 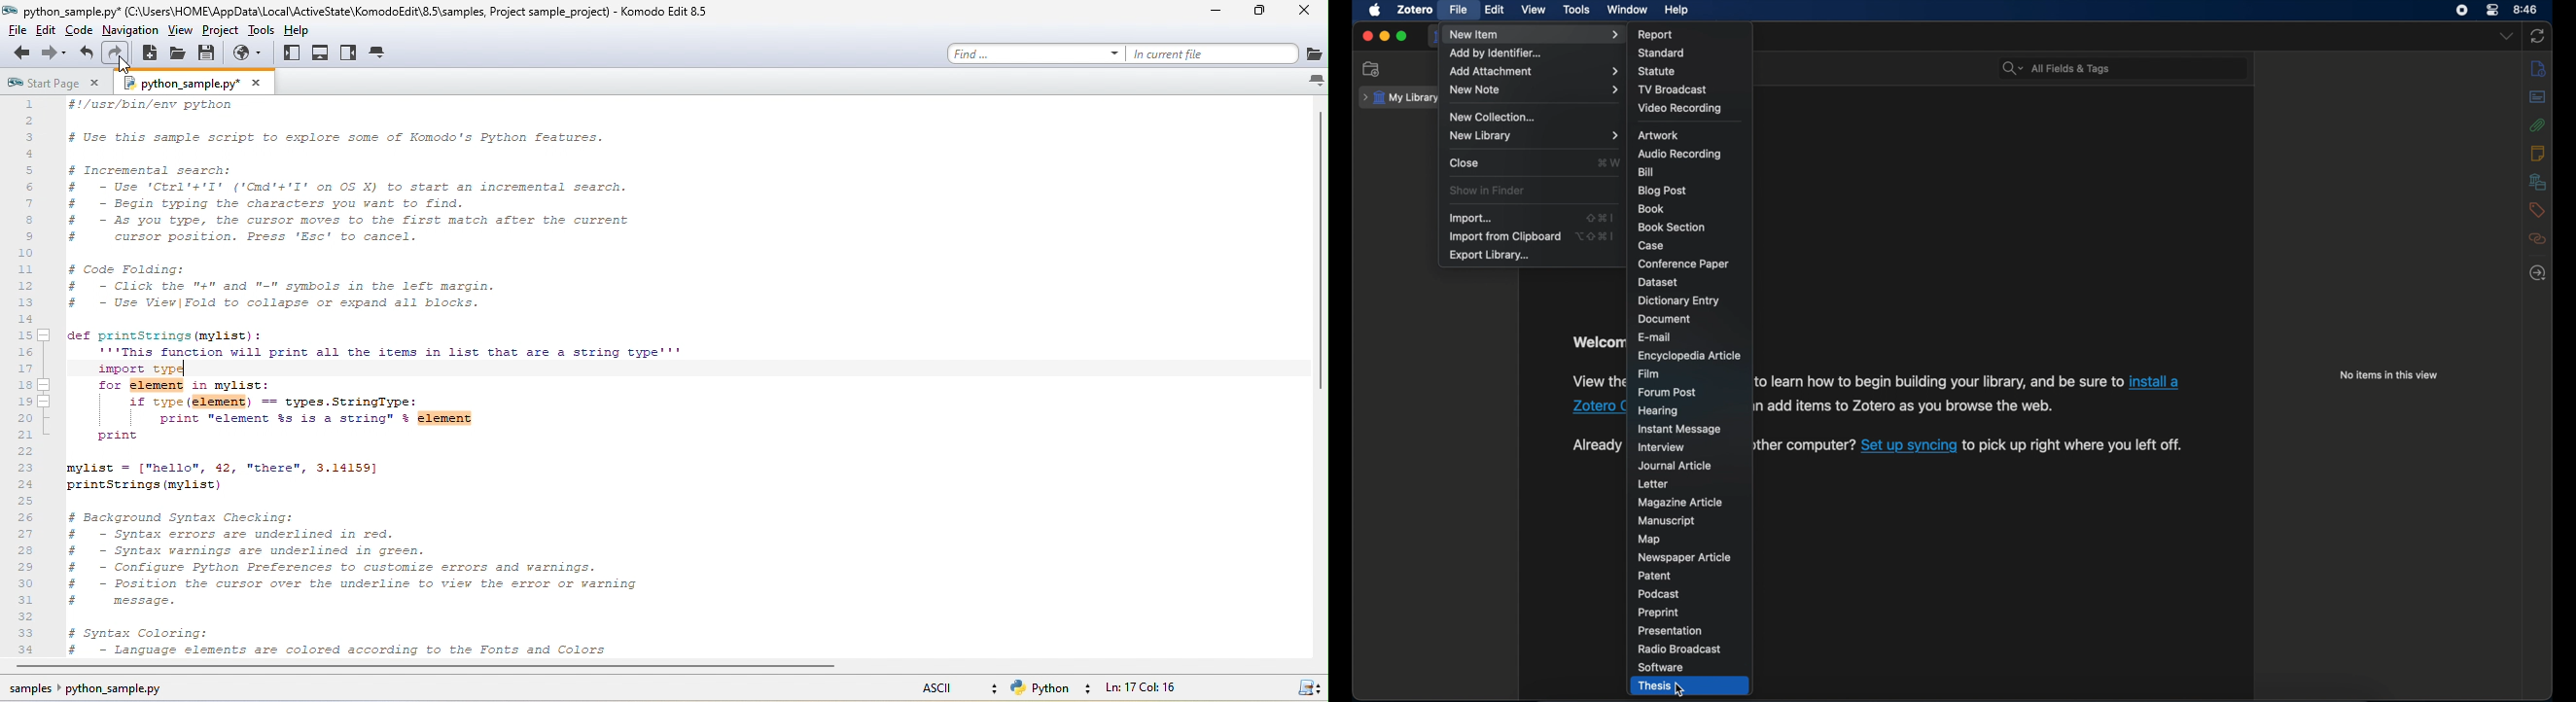 I want to click on file, so click(x=15, y=31).